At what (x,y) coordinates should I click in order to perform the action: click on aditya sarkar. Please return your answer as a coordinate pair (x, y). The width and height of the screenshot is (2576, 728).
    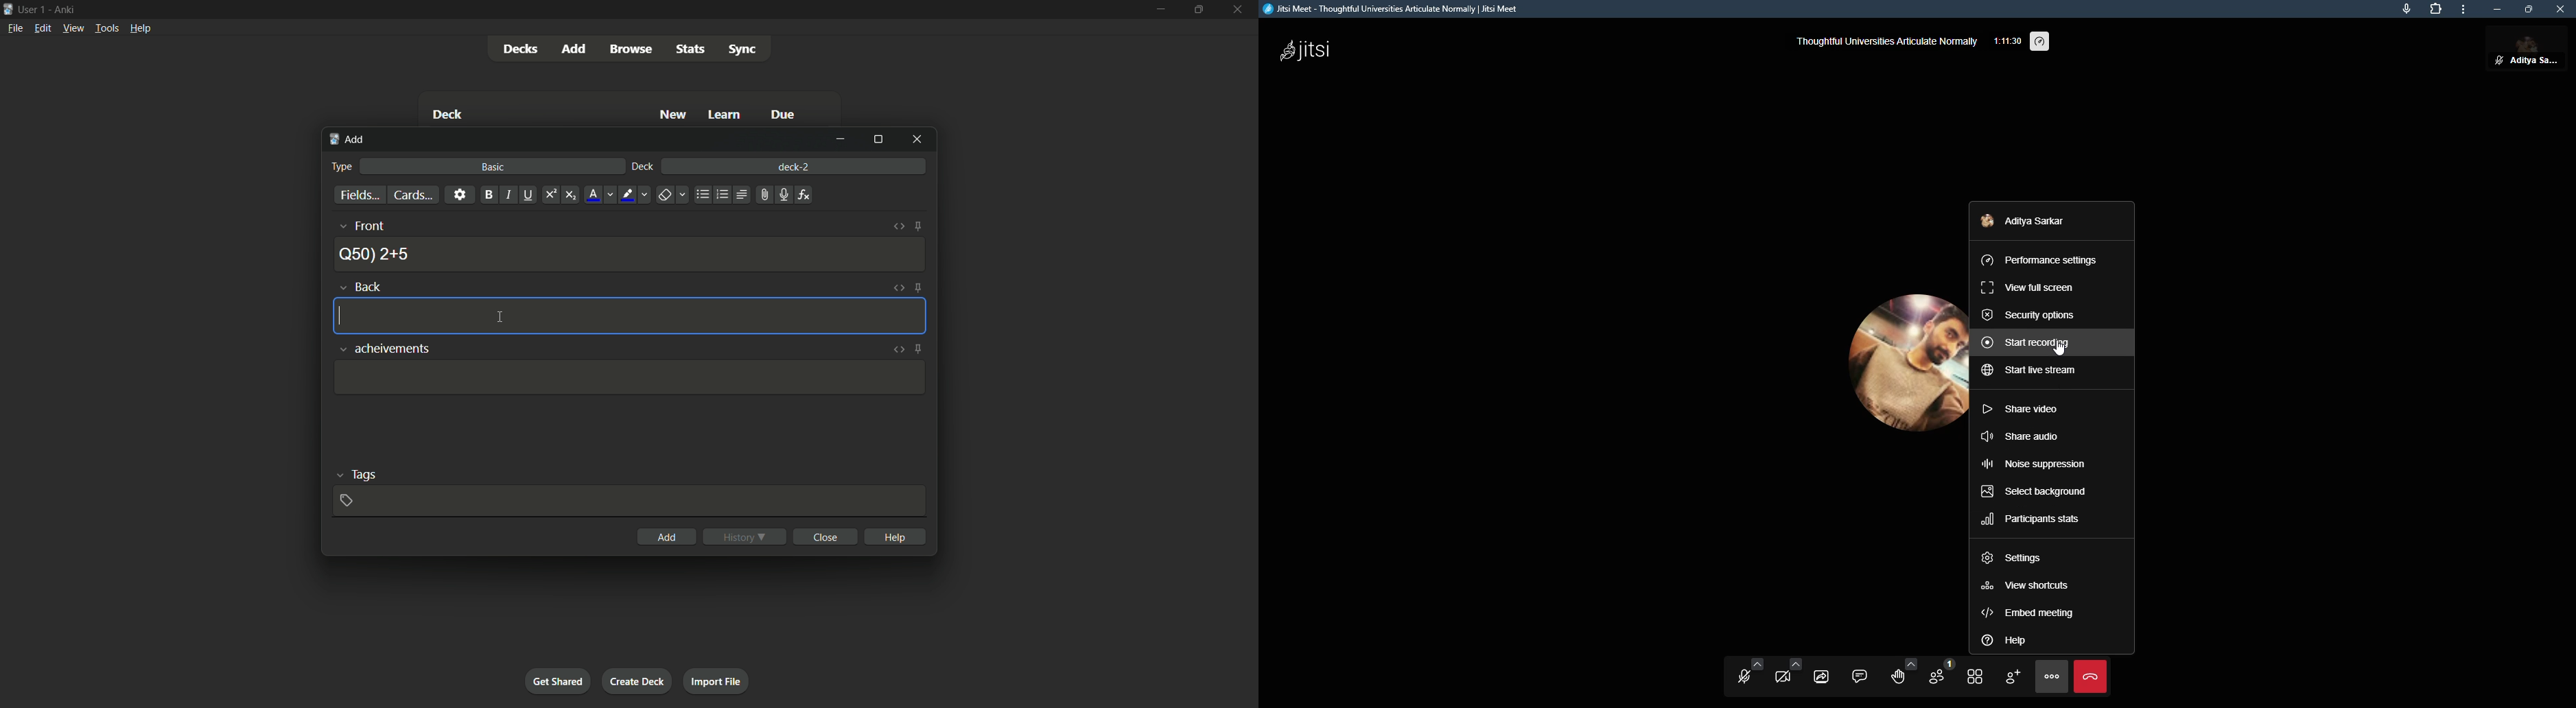
    Looking at the image, I should click on (2528, 48).